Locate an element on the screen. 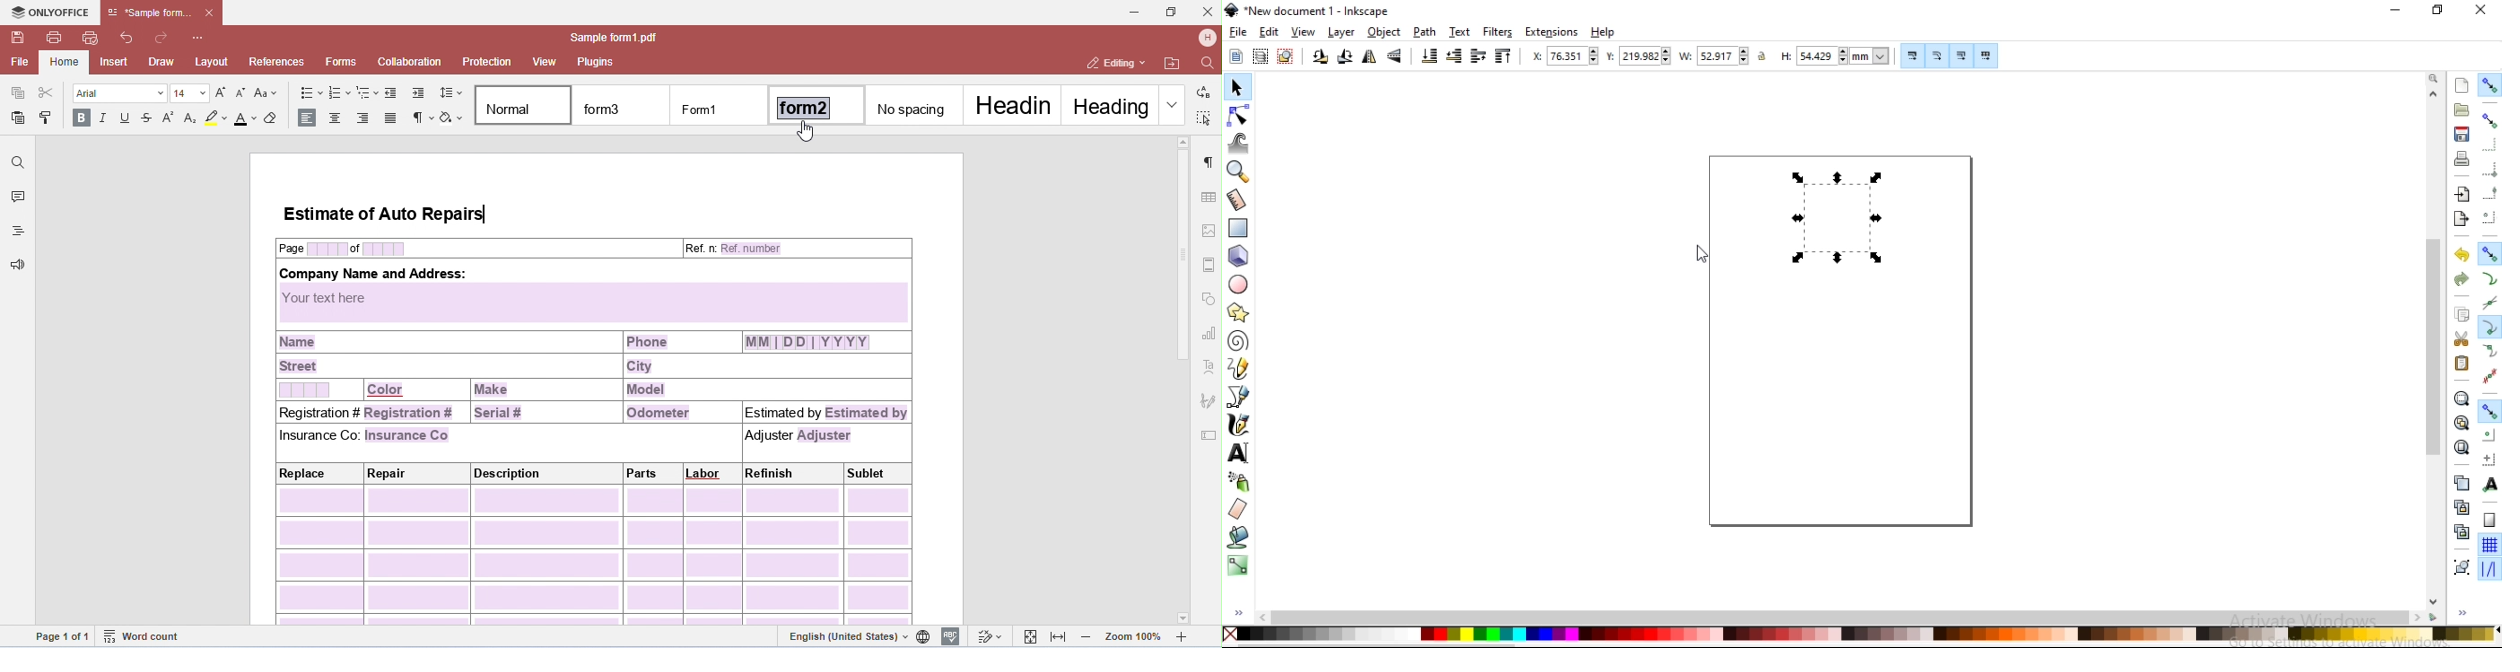  height of selection is located at coordinates (1833, 54).